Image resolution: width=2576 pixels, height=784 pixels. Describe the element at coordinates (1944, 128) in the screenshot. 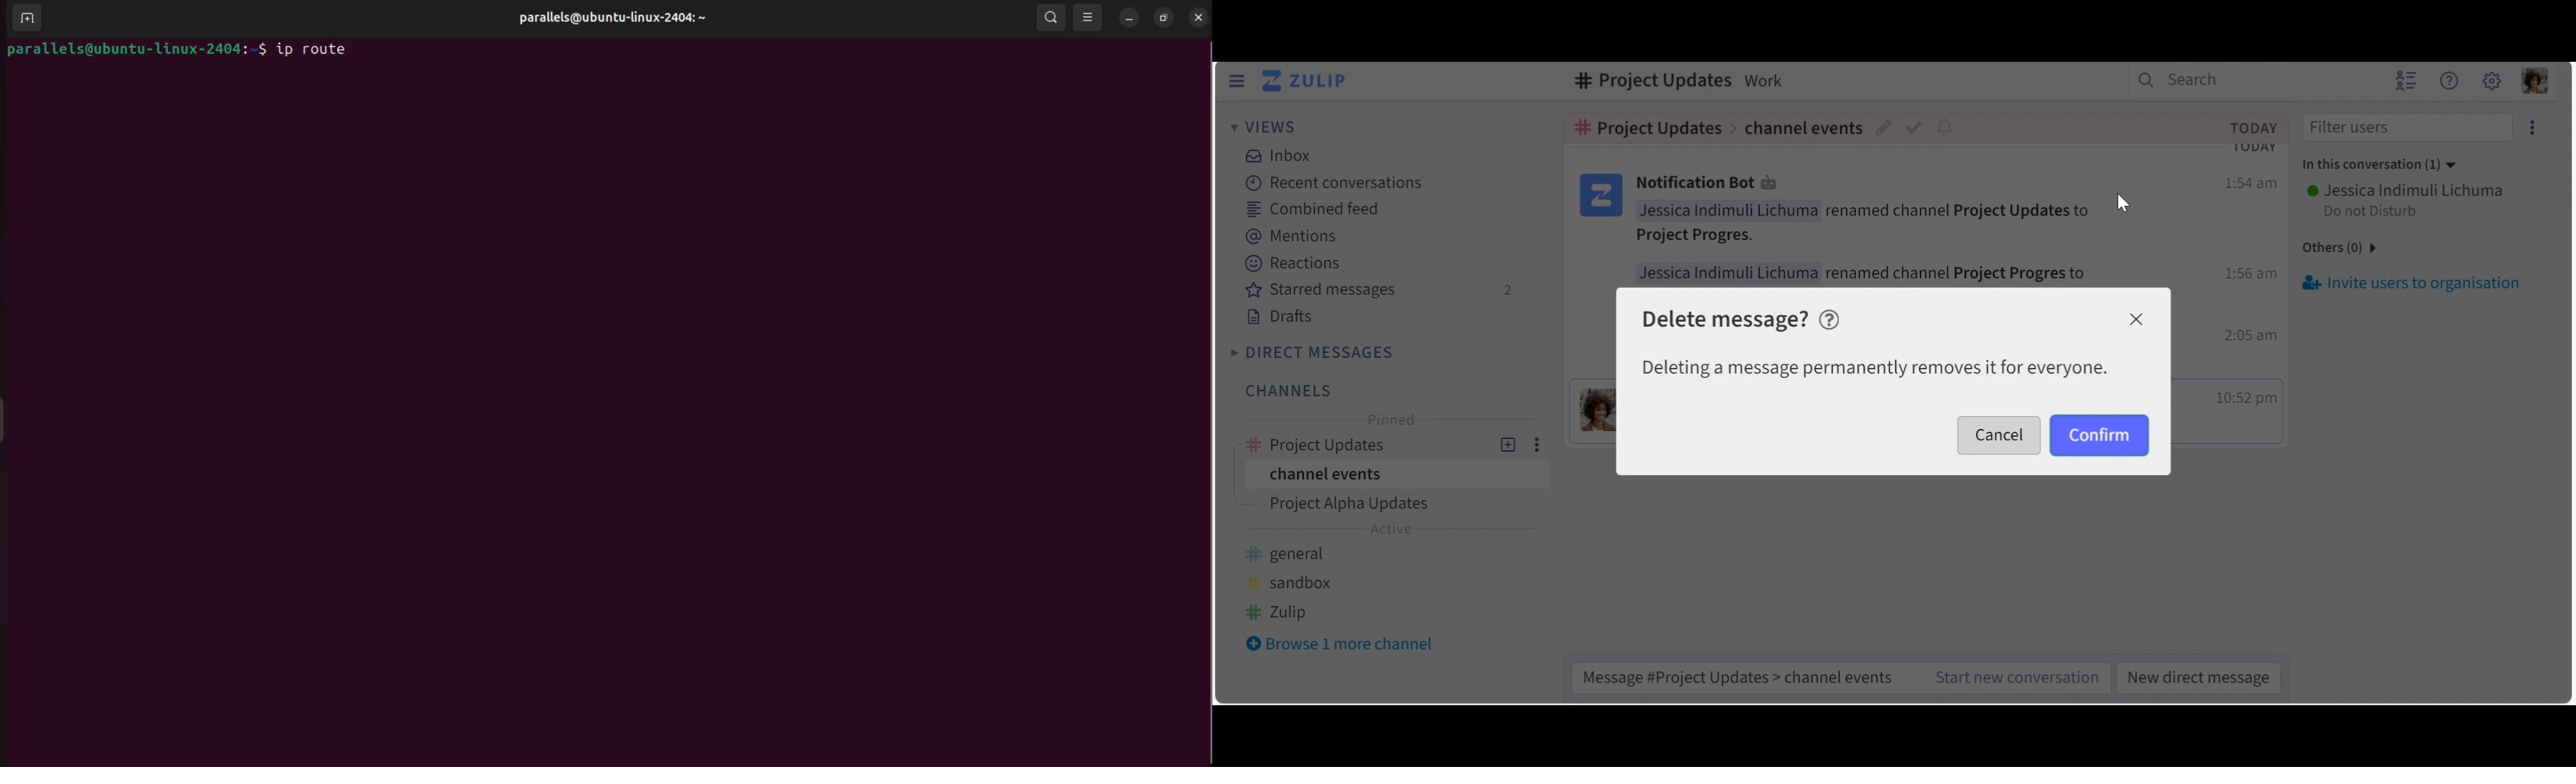

I see `configure notification` at that location.